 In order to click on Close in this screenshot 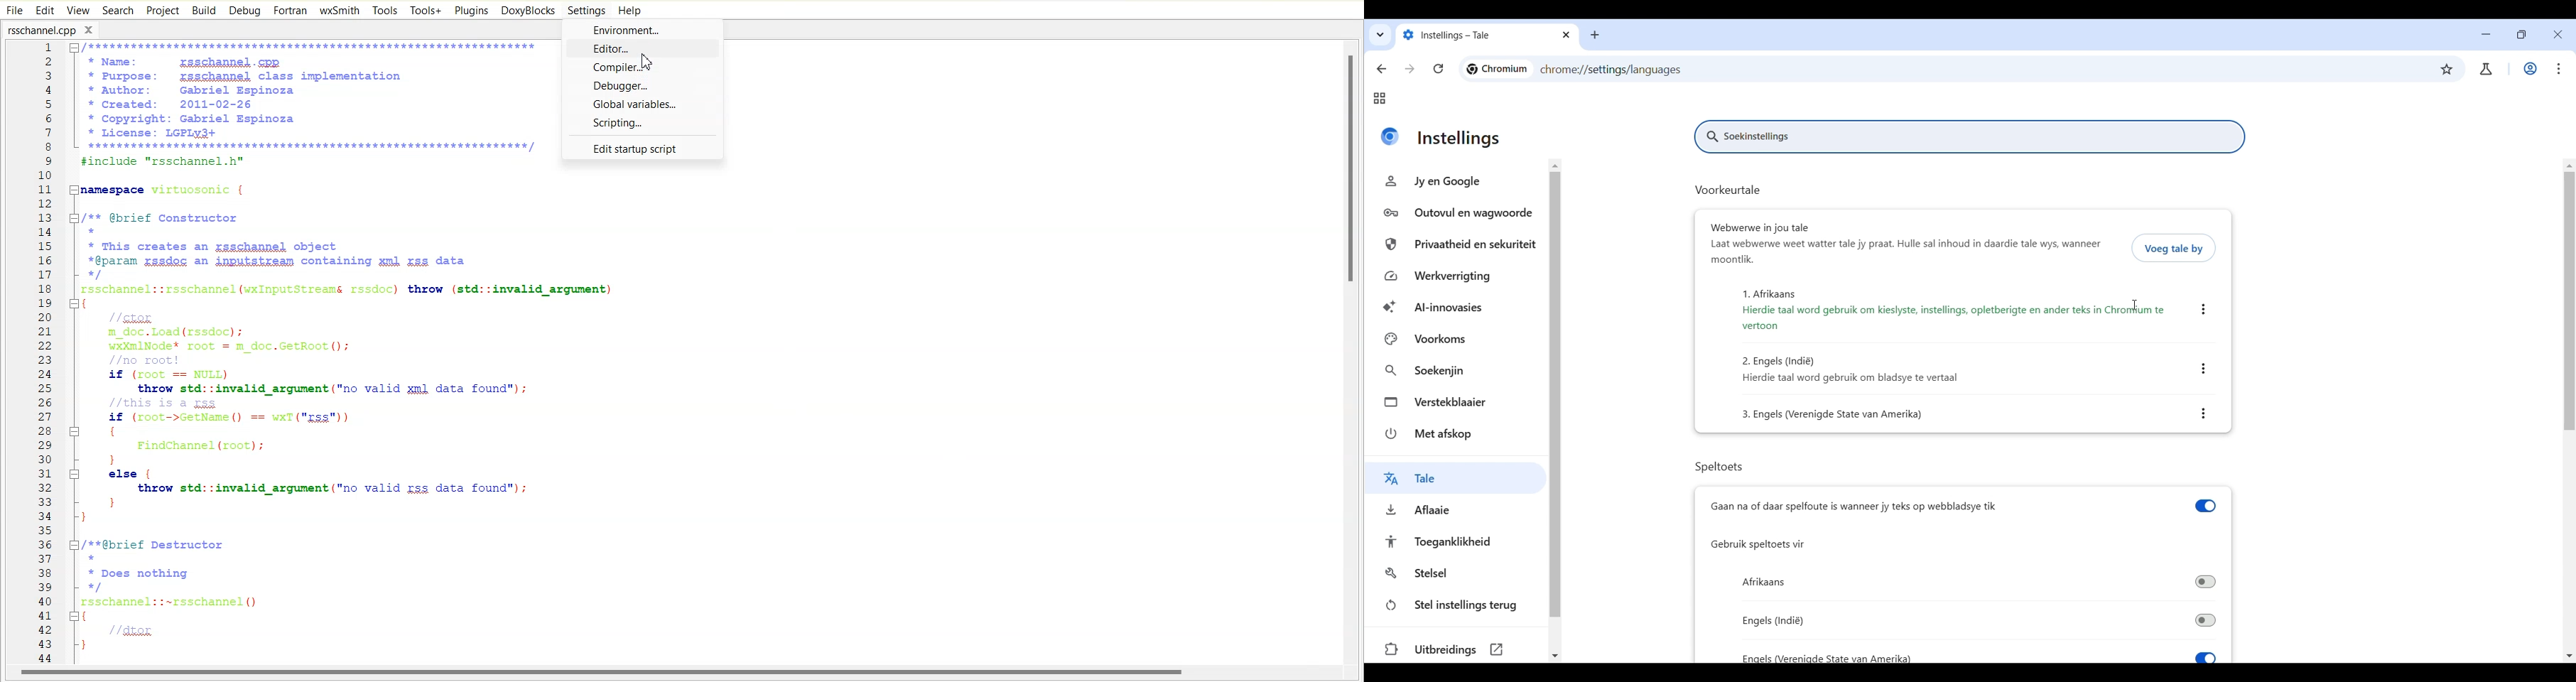, I will do `click(93, 29)`.